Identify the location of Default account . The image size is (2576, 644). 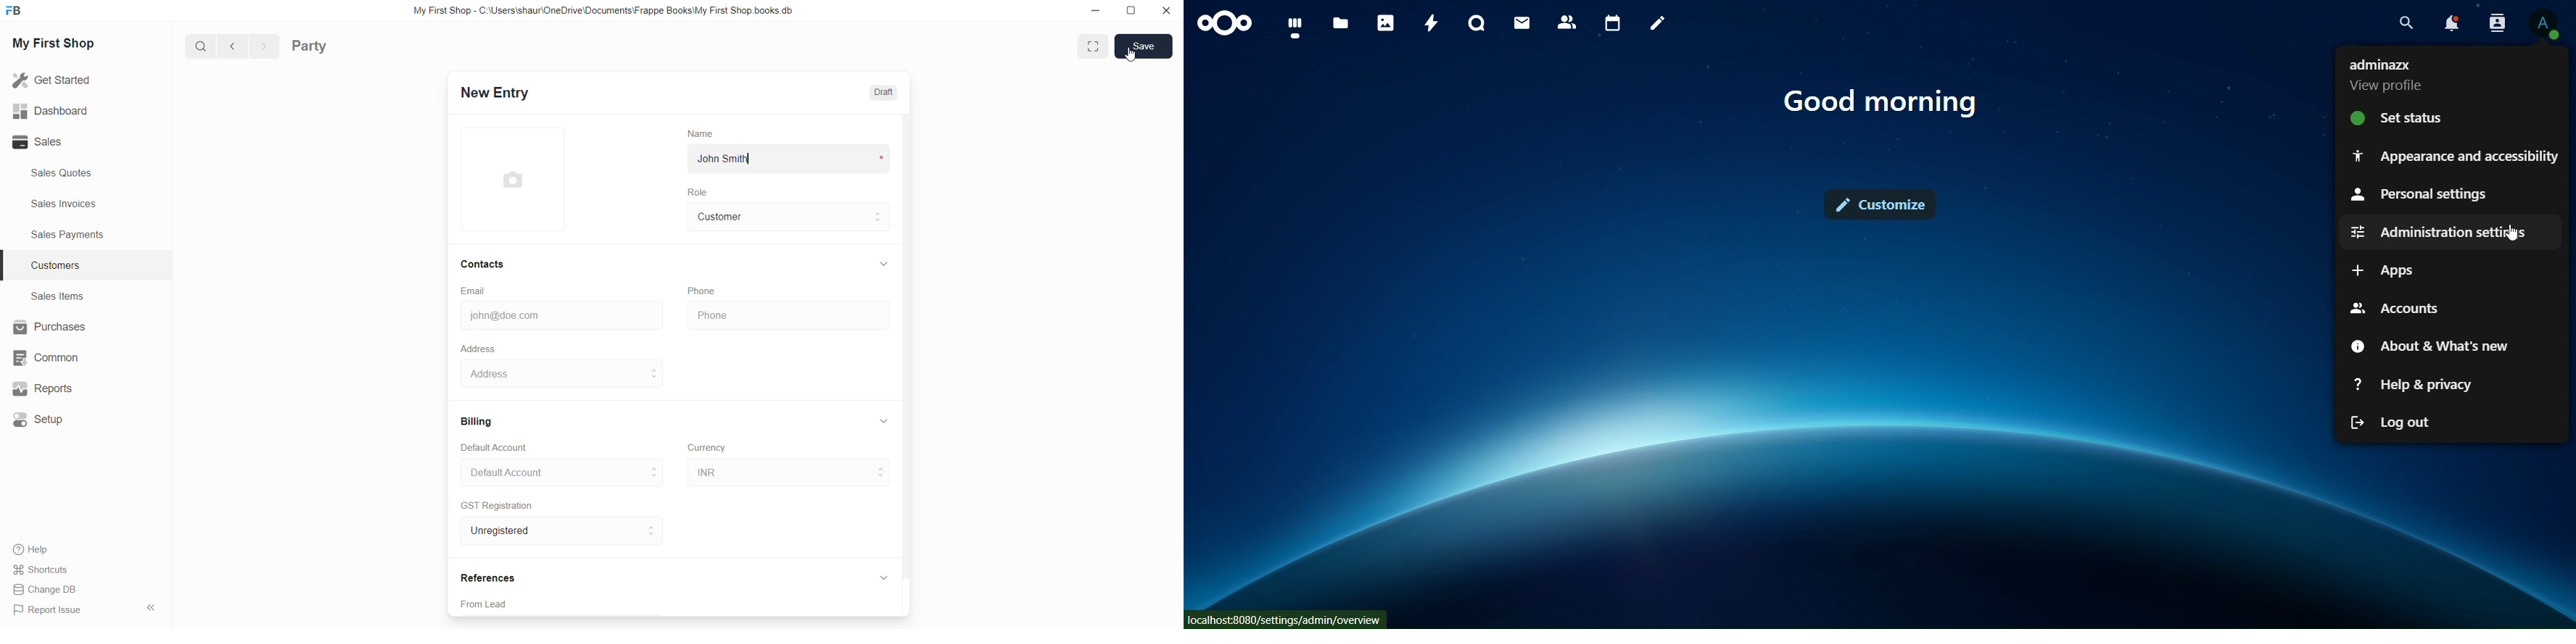
(542, 471).